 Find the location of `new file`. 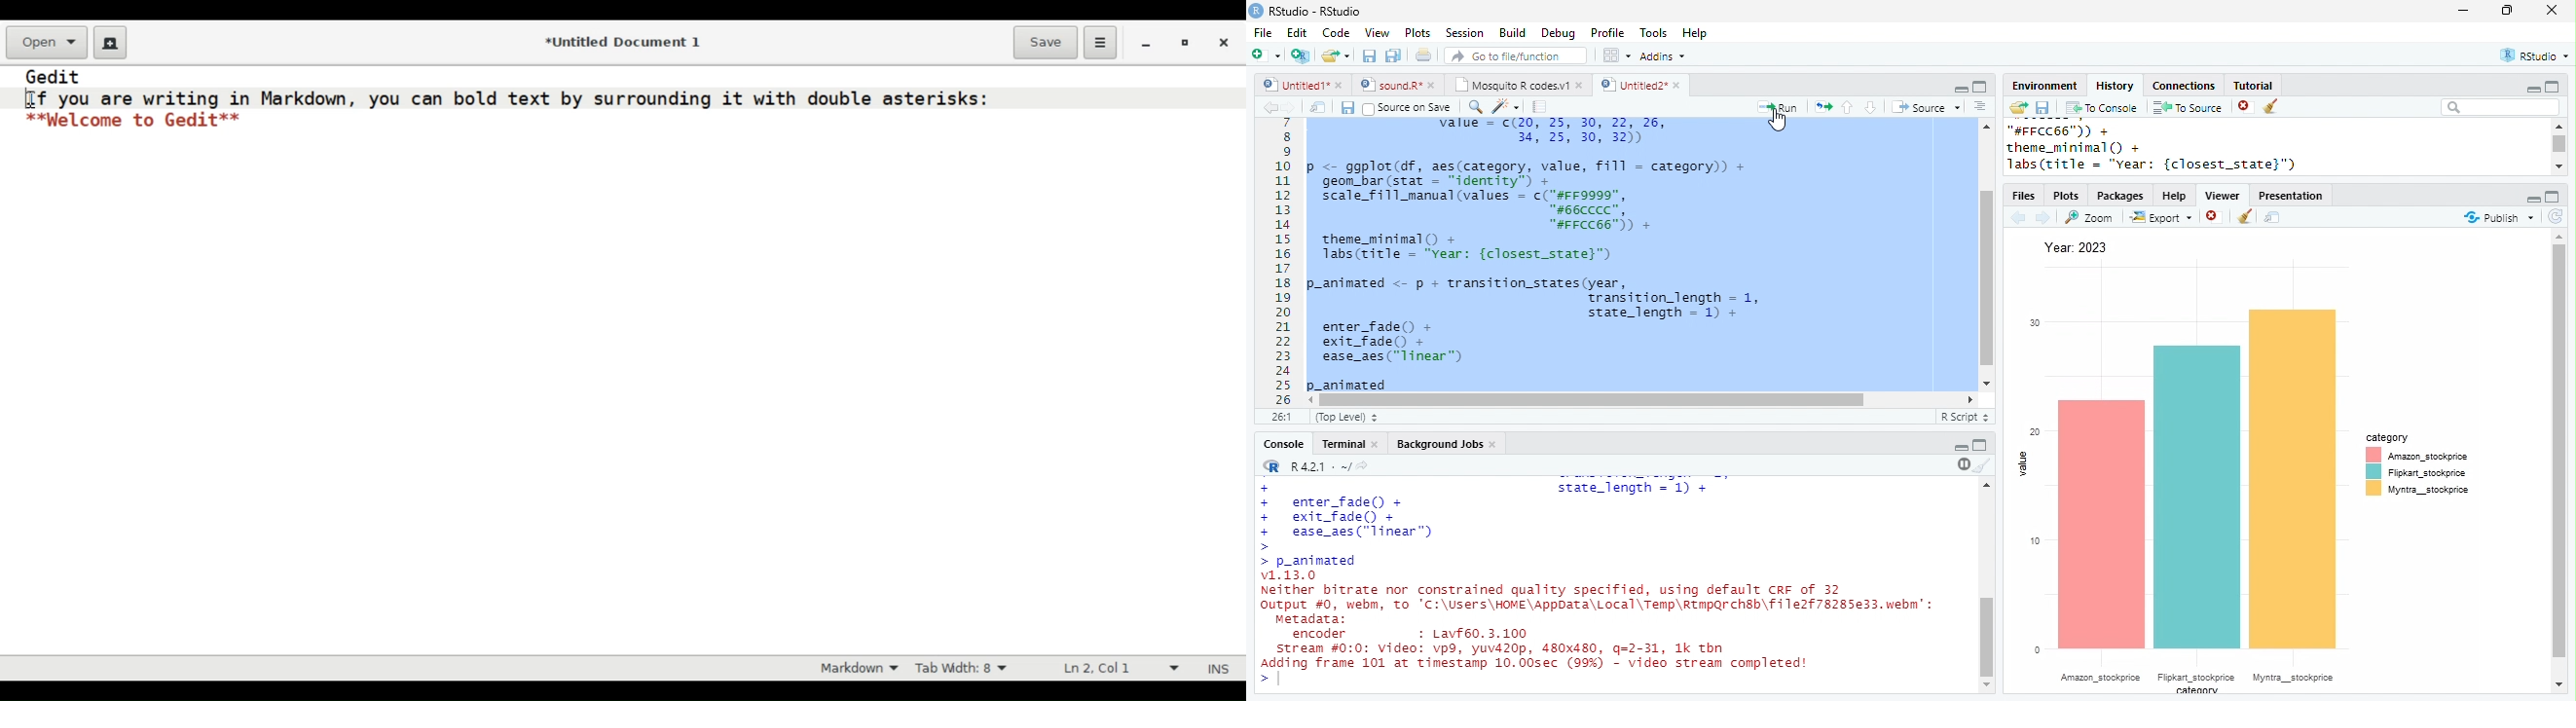

new file is located at coordinates (1266, 55).